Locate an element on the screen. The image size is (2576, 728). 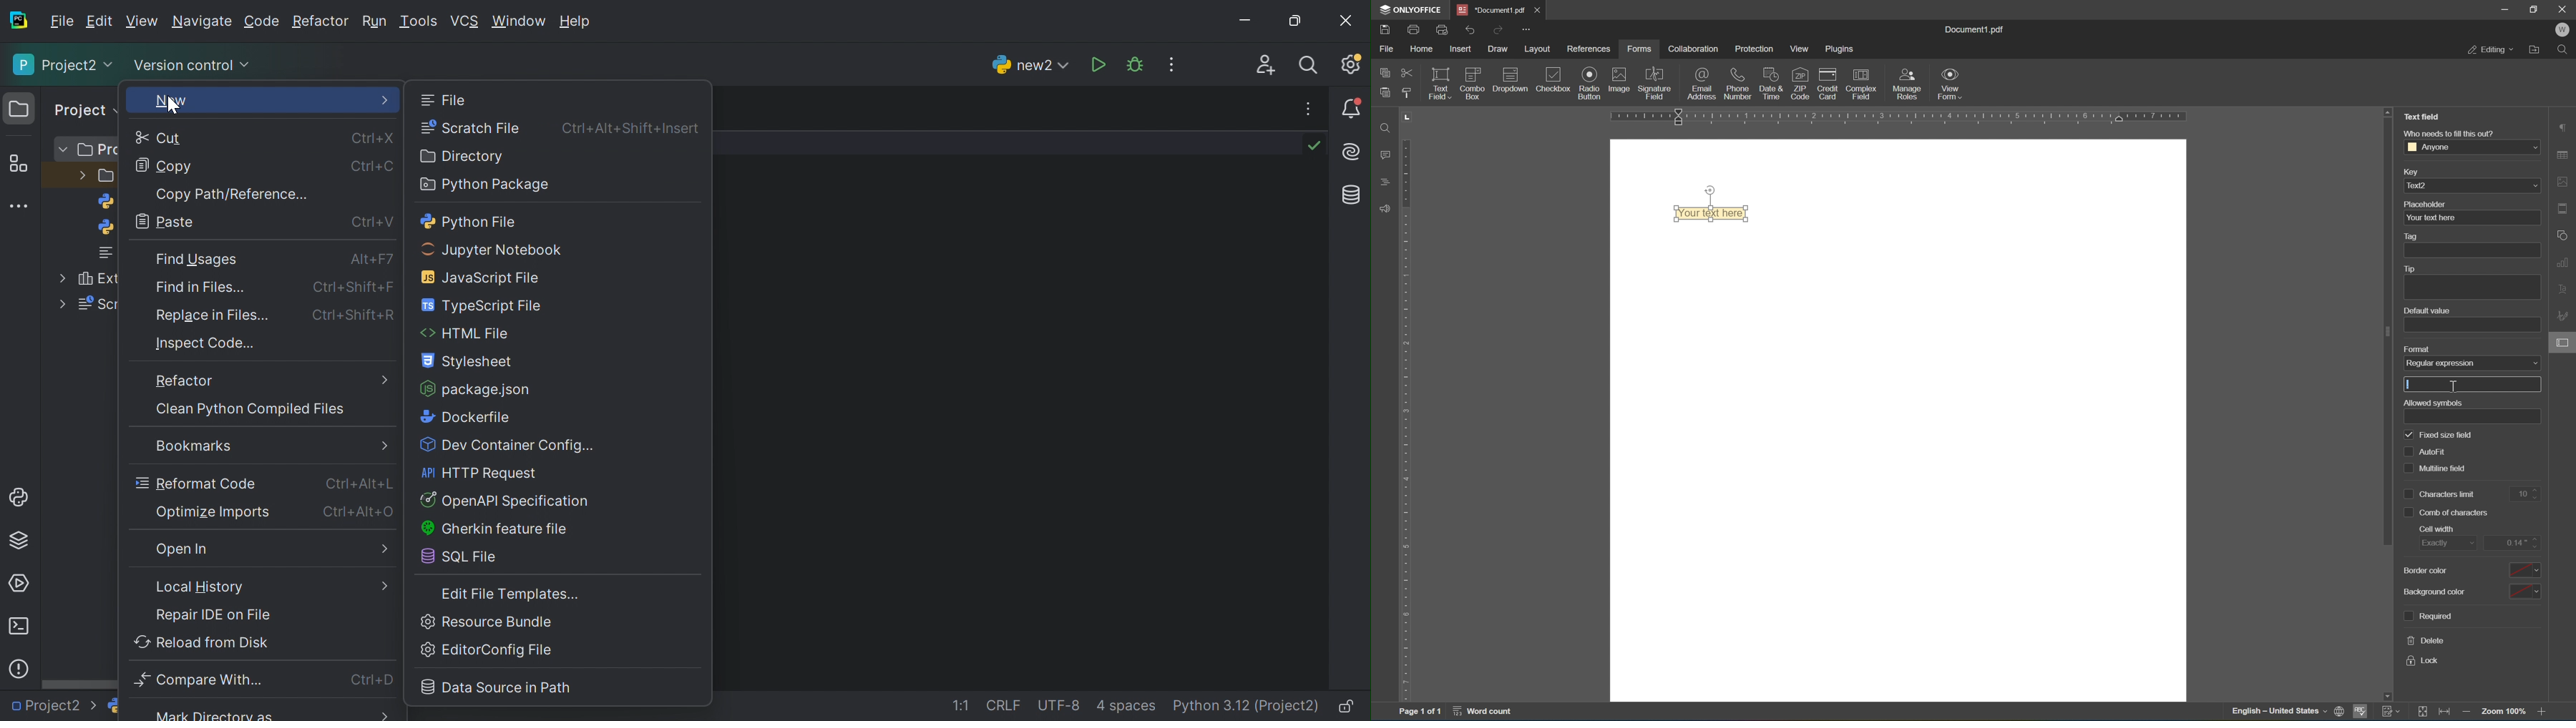
Ext is located at coordinates (99, 279).